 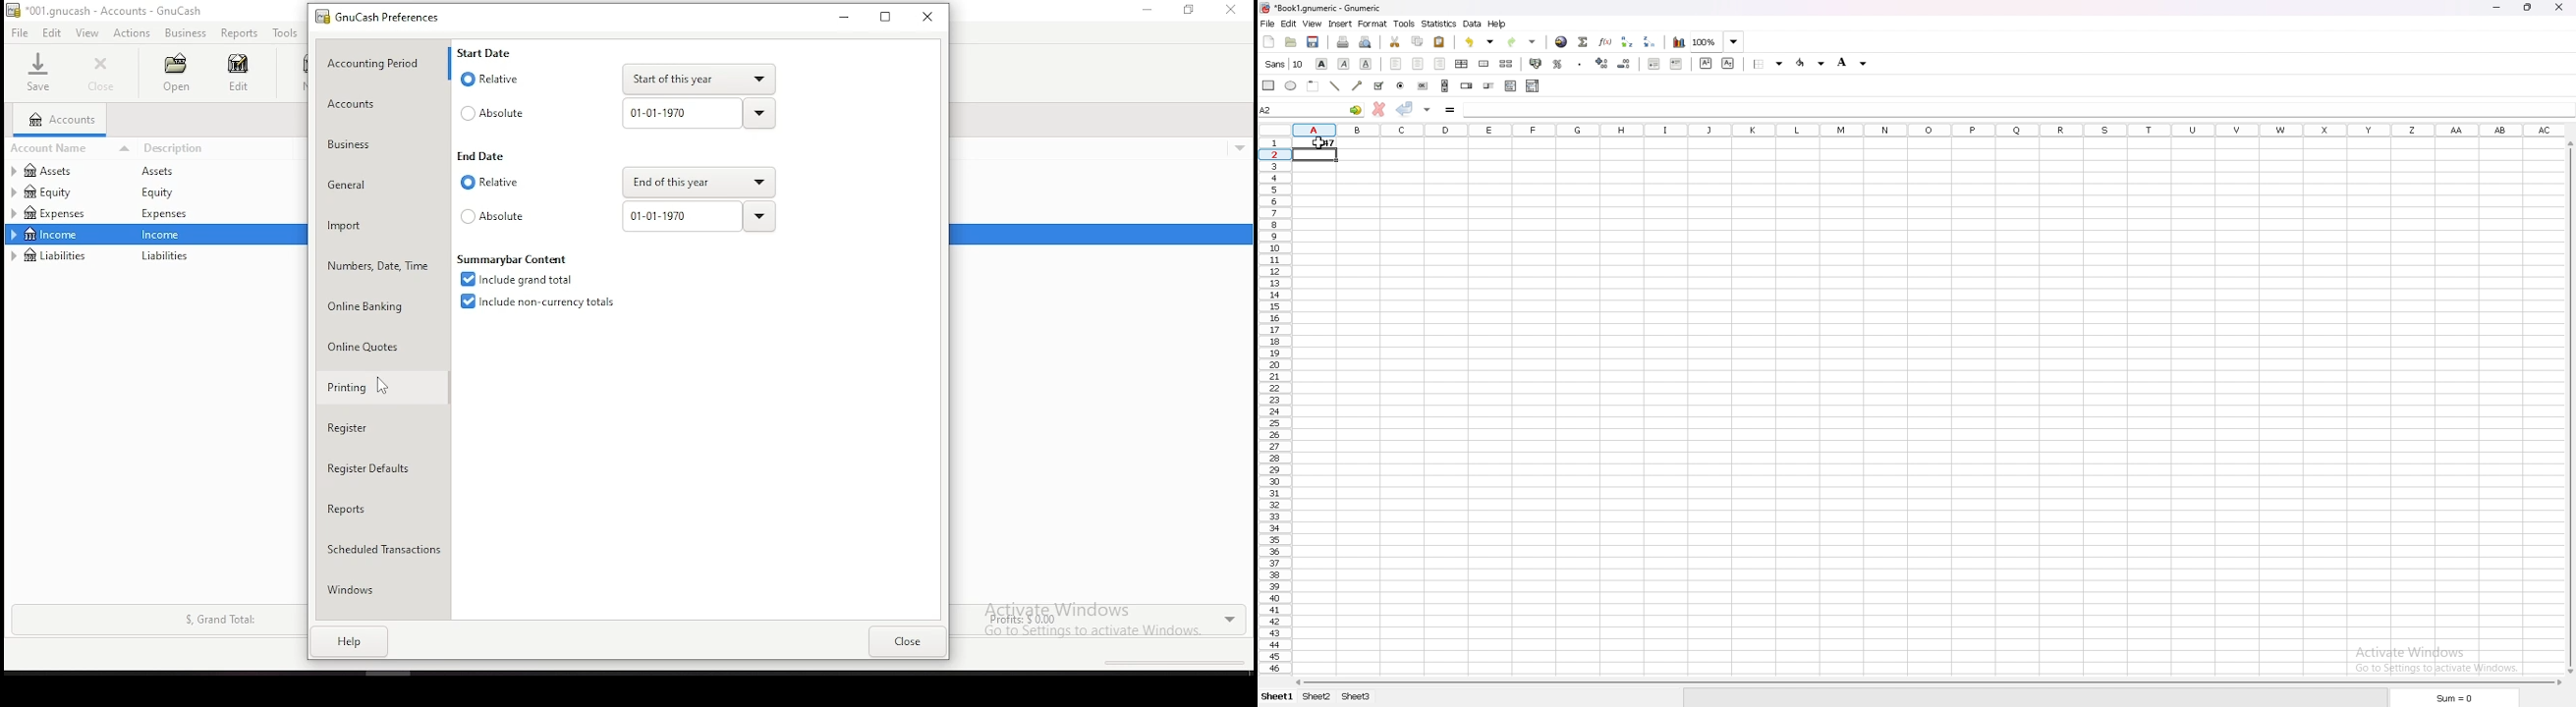 What do you see at coordinates (1312, 86) in the screenshot?
I see `frame` at bounding box center [1312, 86].